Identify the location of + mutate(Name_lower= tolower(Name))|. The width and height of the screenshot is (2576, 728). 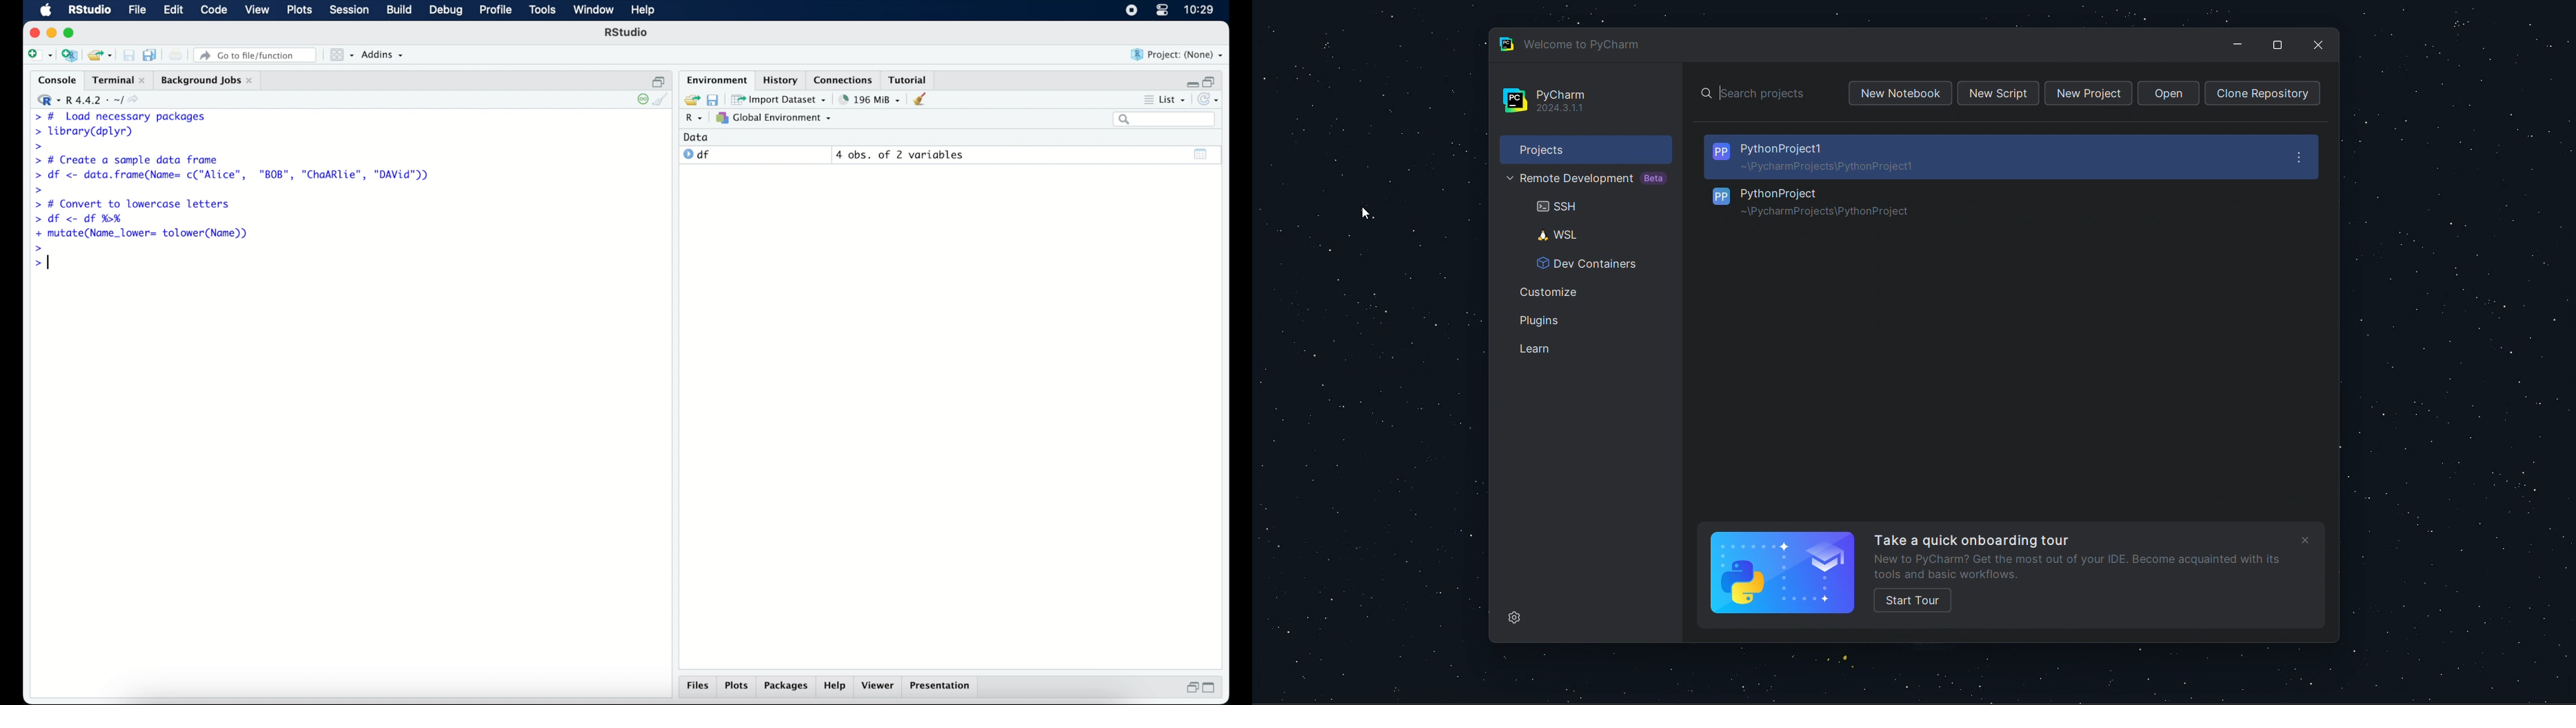
(145, 233).